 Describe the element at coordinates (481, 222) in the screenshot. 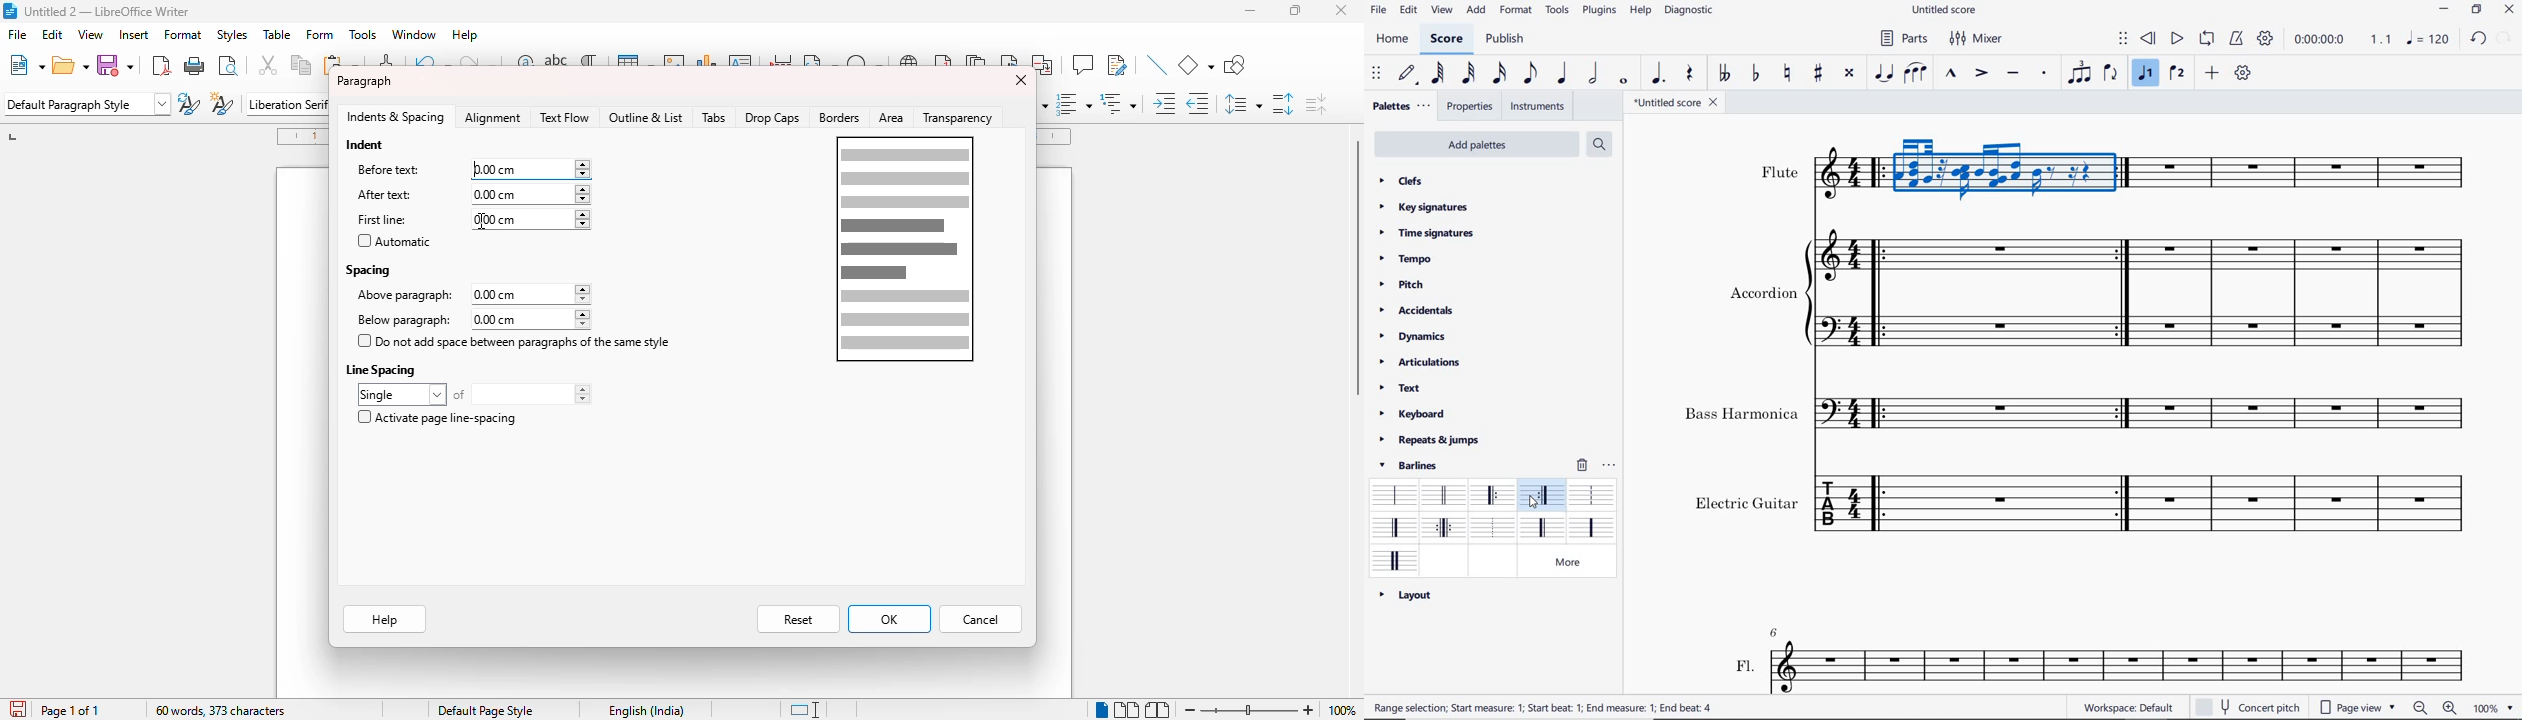

I see `cursor` at that location.